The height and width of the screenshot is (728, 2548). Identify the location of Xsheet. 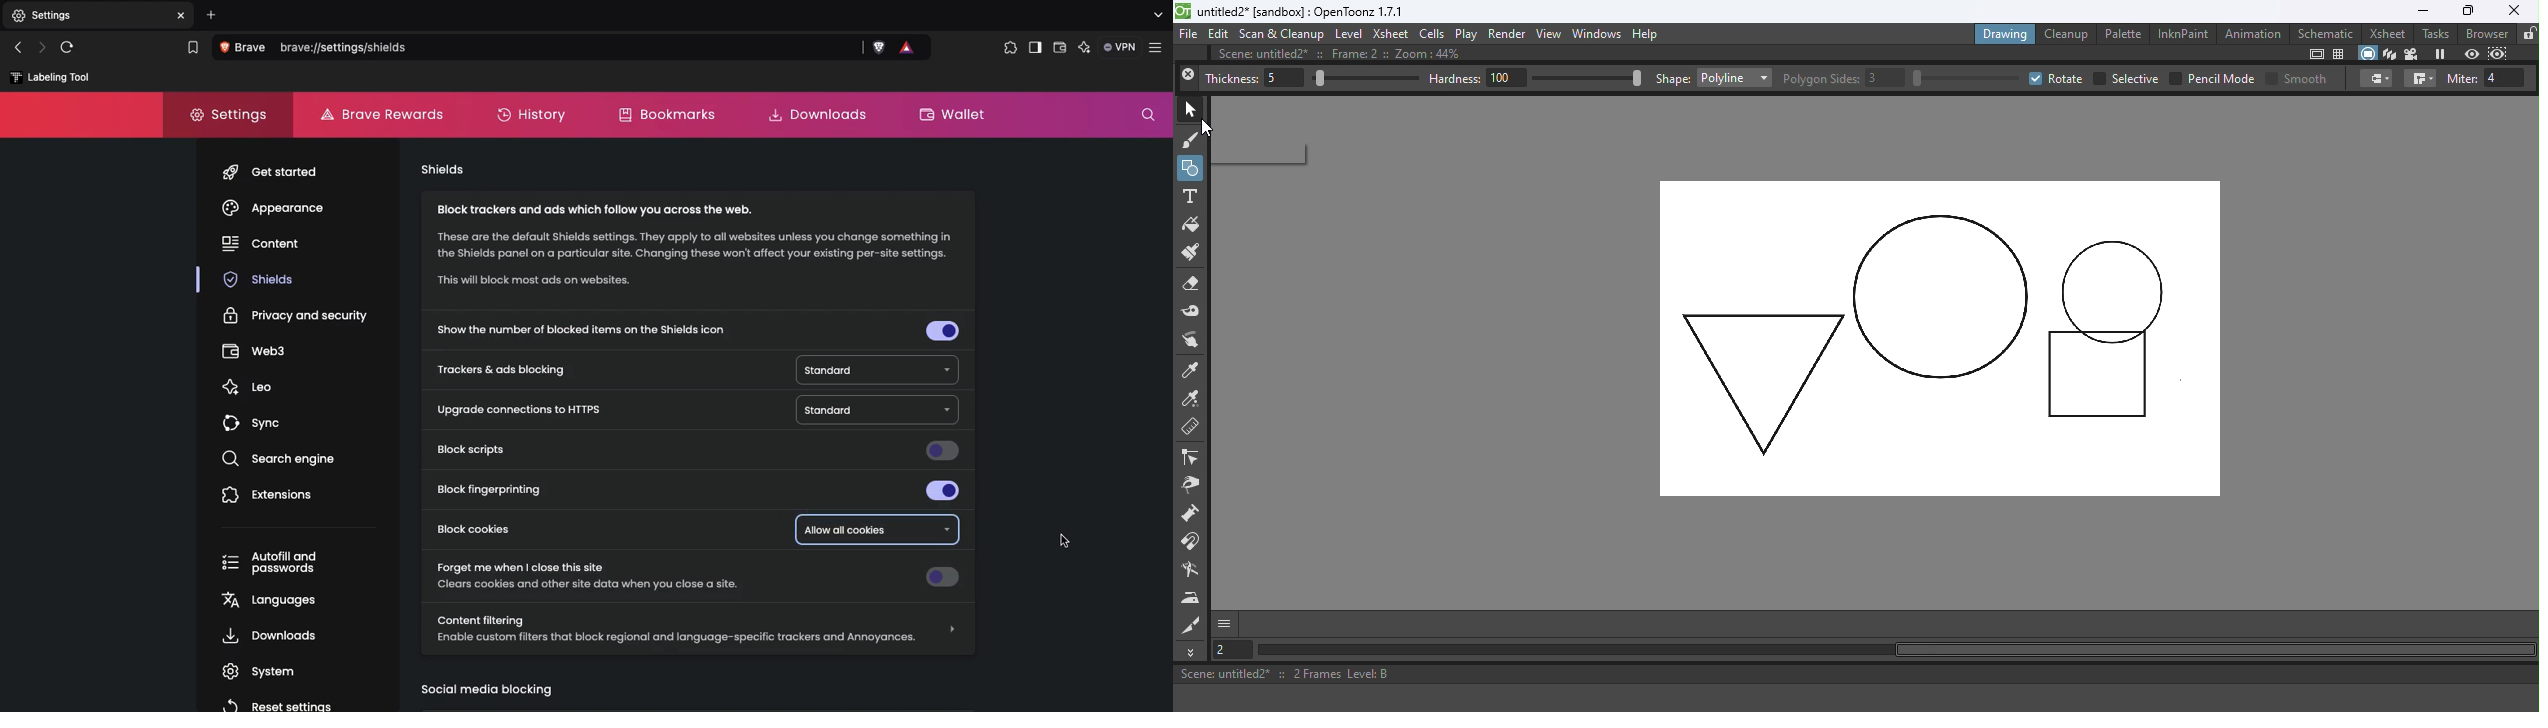
(1391, 34).